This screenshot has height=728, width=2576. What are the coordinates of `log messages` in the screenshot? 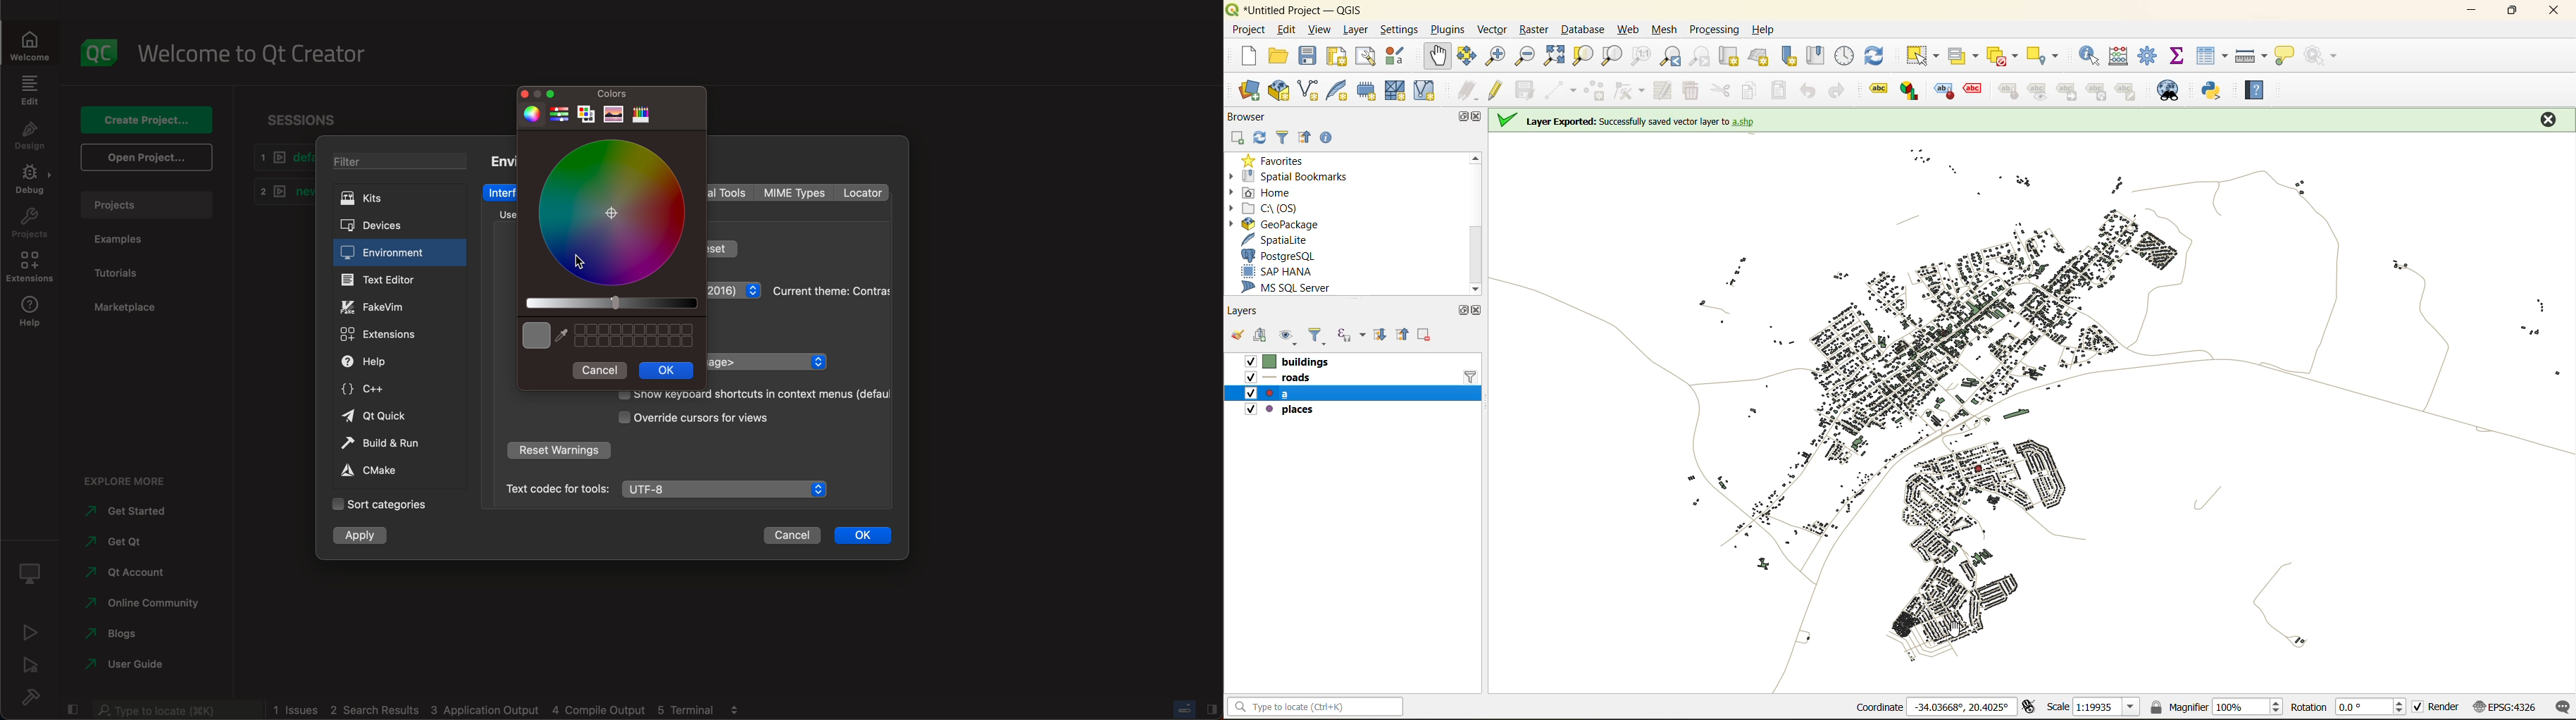 It's located at (2561, 707).